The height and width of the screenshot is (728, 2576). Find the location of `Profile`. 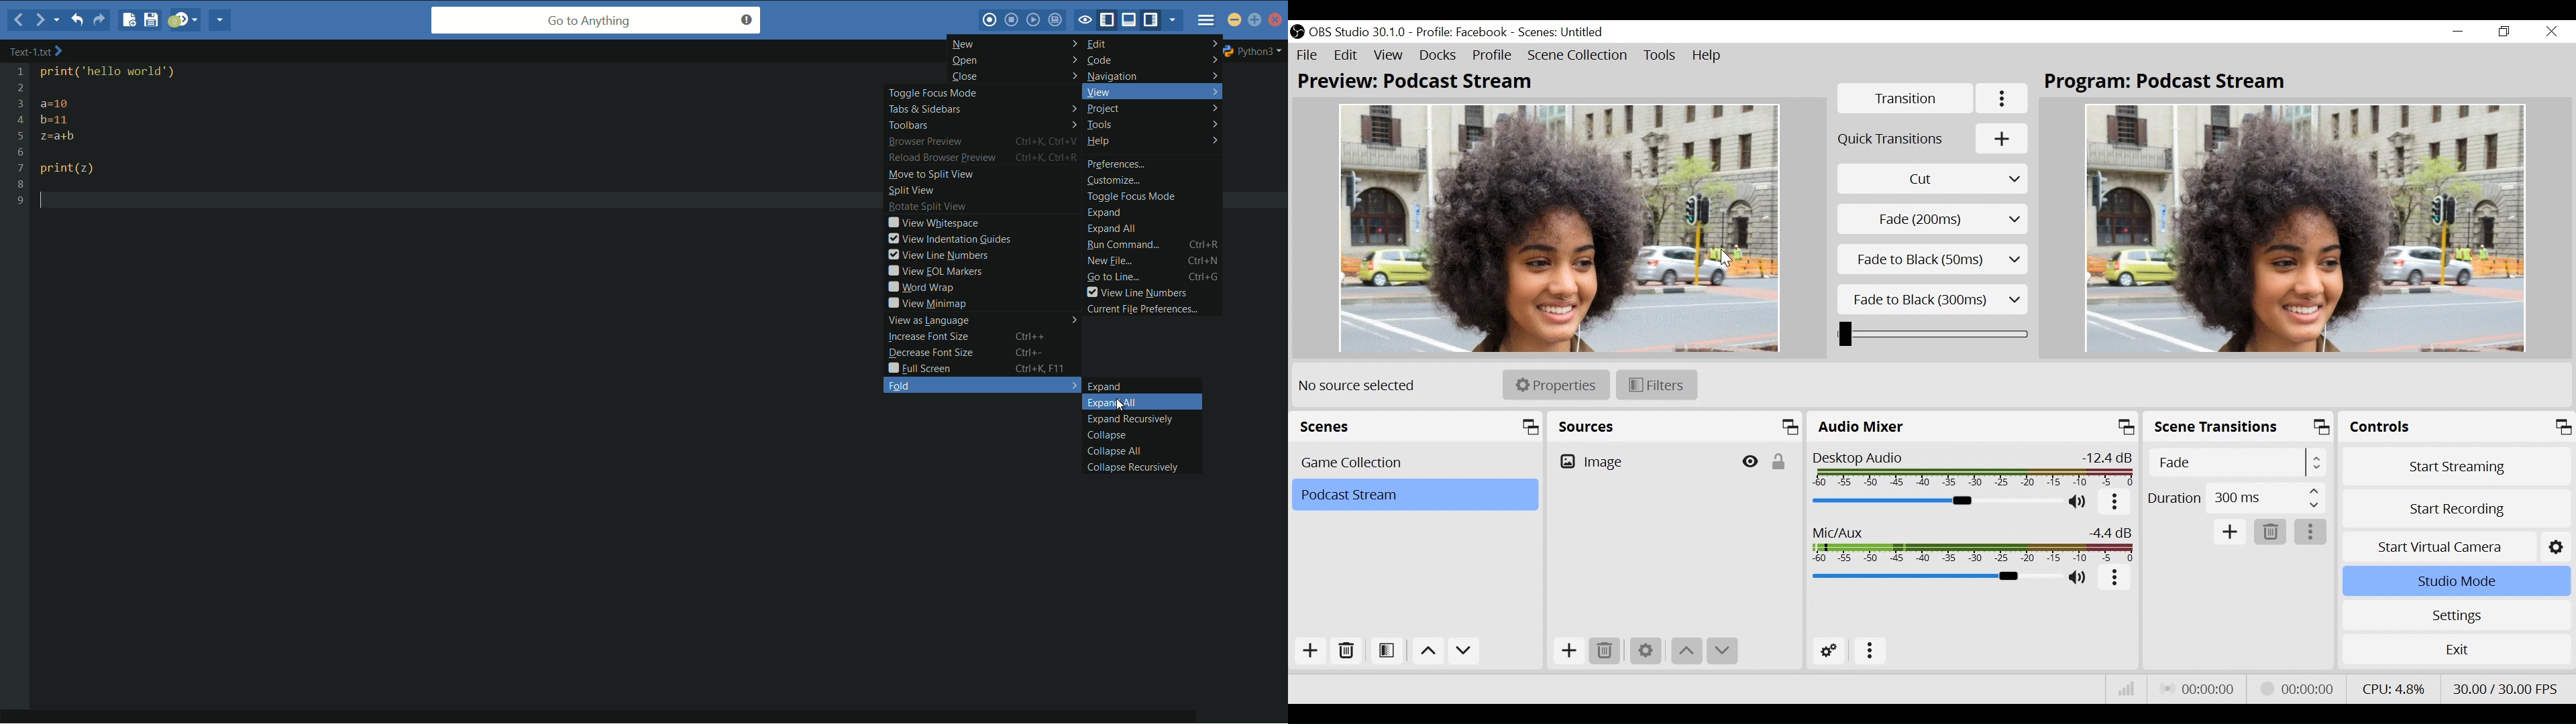

Profile is located at coordinates (1464, 32).